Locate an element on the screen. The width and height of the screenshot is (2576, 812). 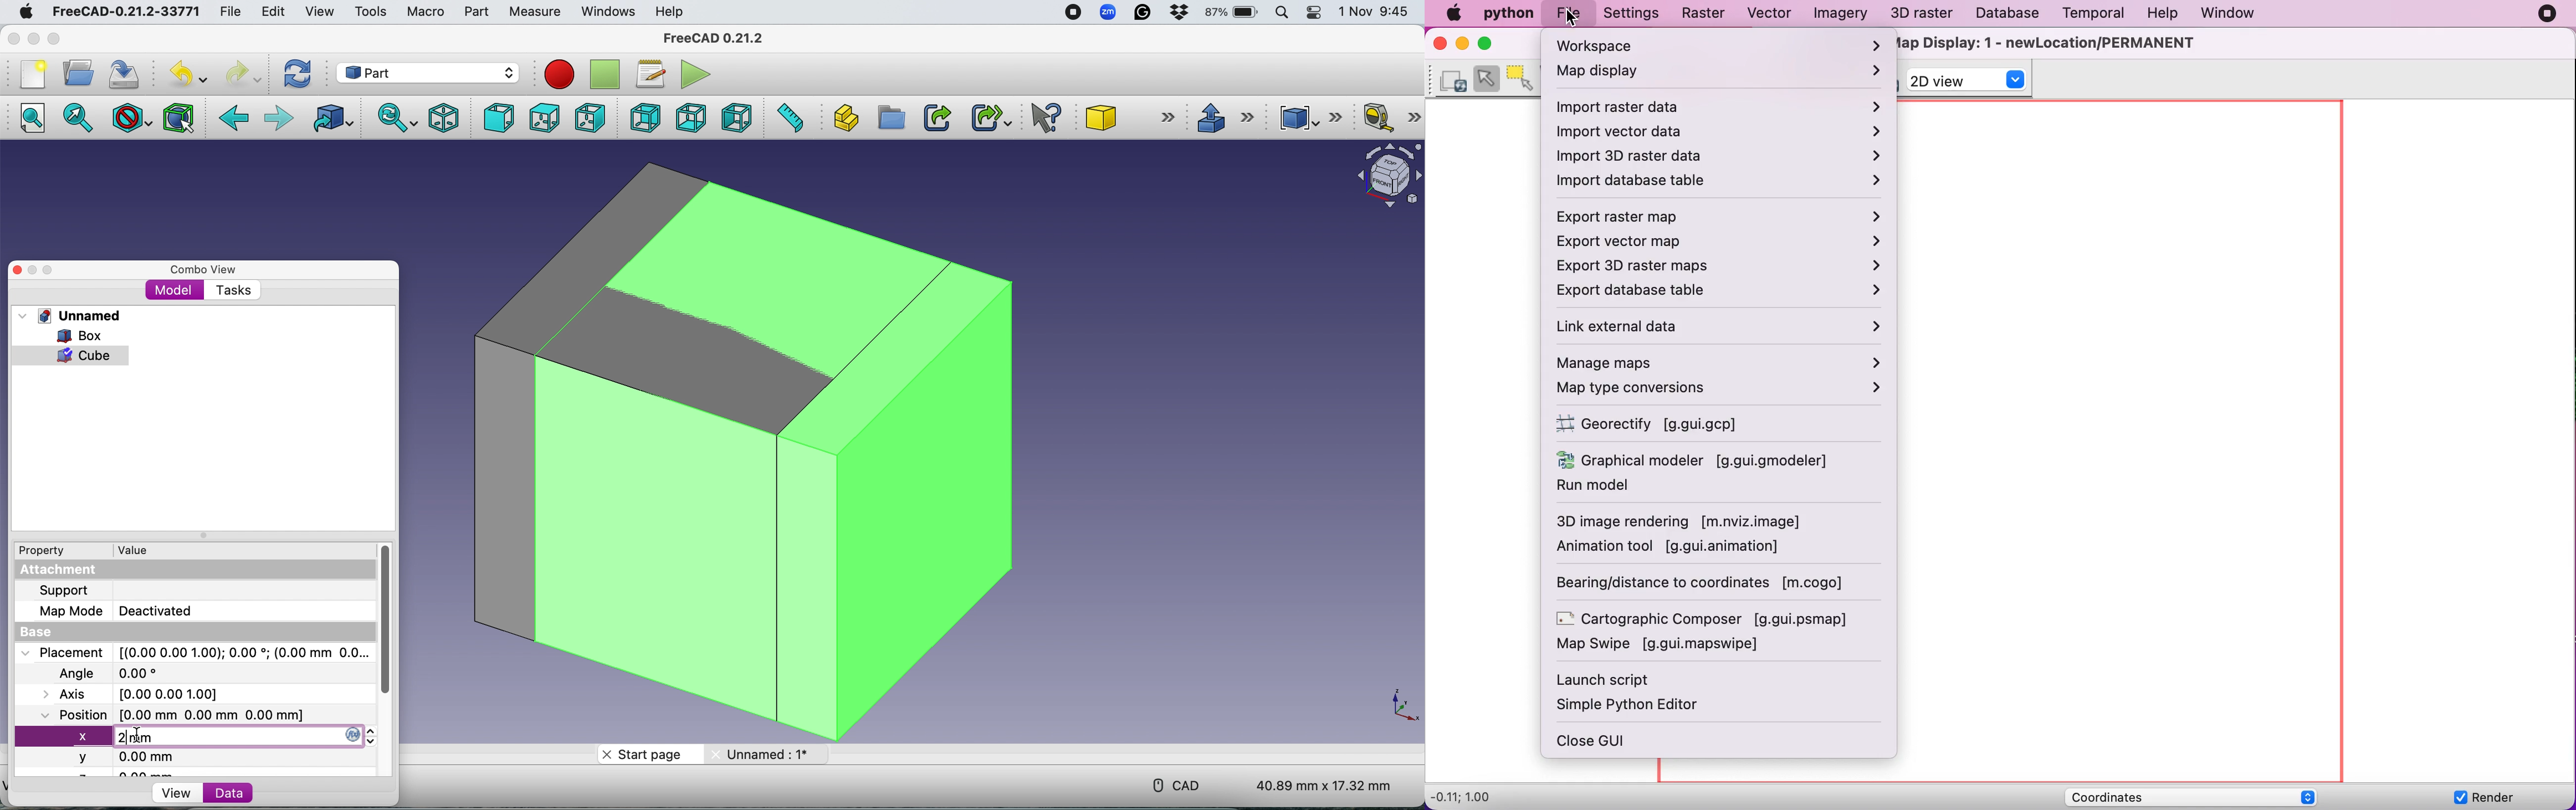
Help is located at coordinates (670, 11).